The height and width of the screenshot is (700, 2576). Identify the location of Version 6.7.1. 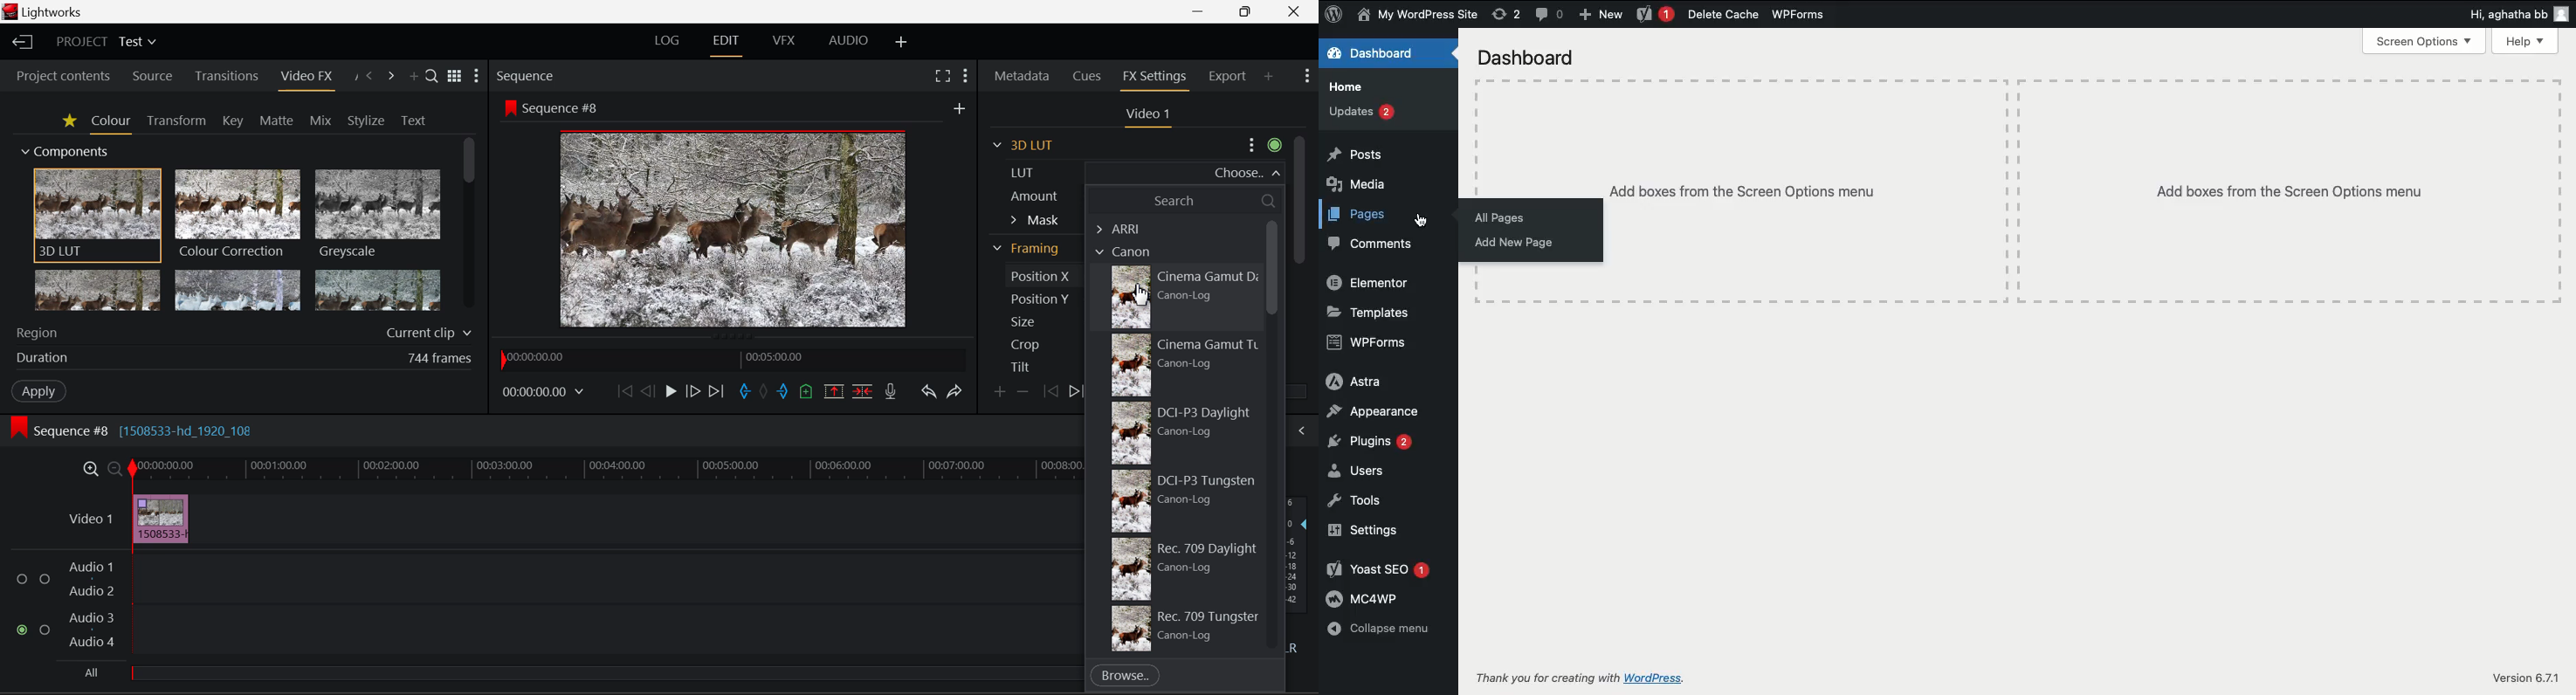
(2524, 673).